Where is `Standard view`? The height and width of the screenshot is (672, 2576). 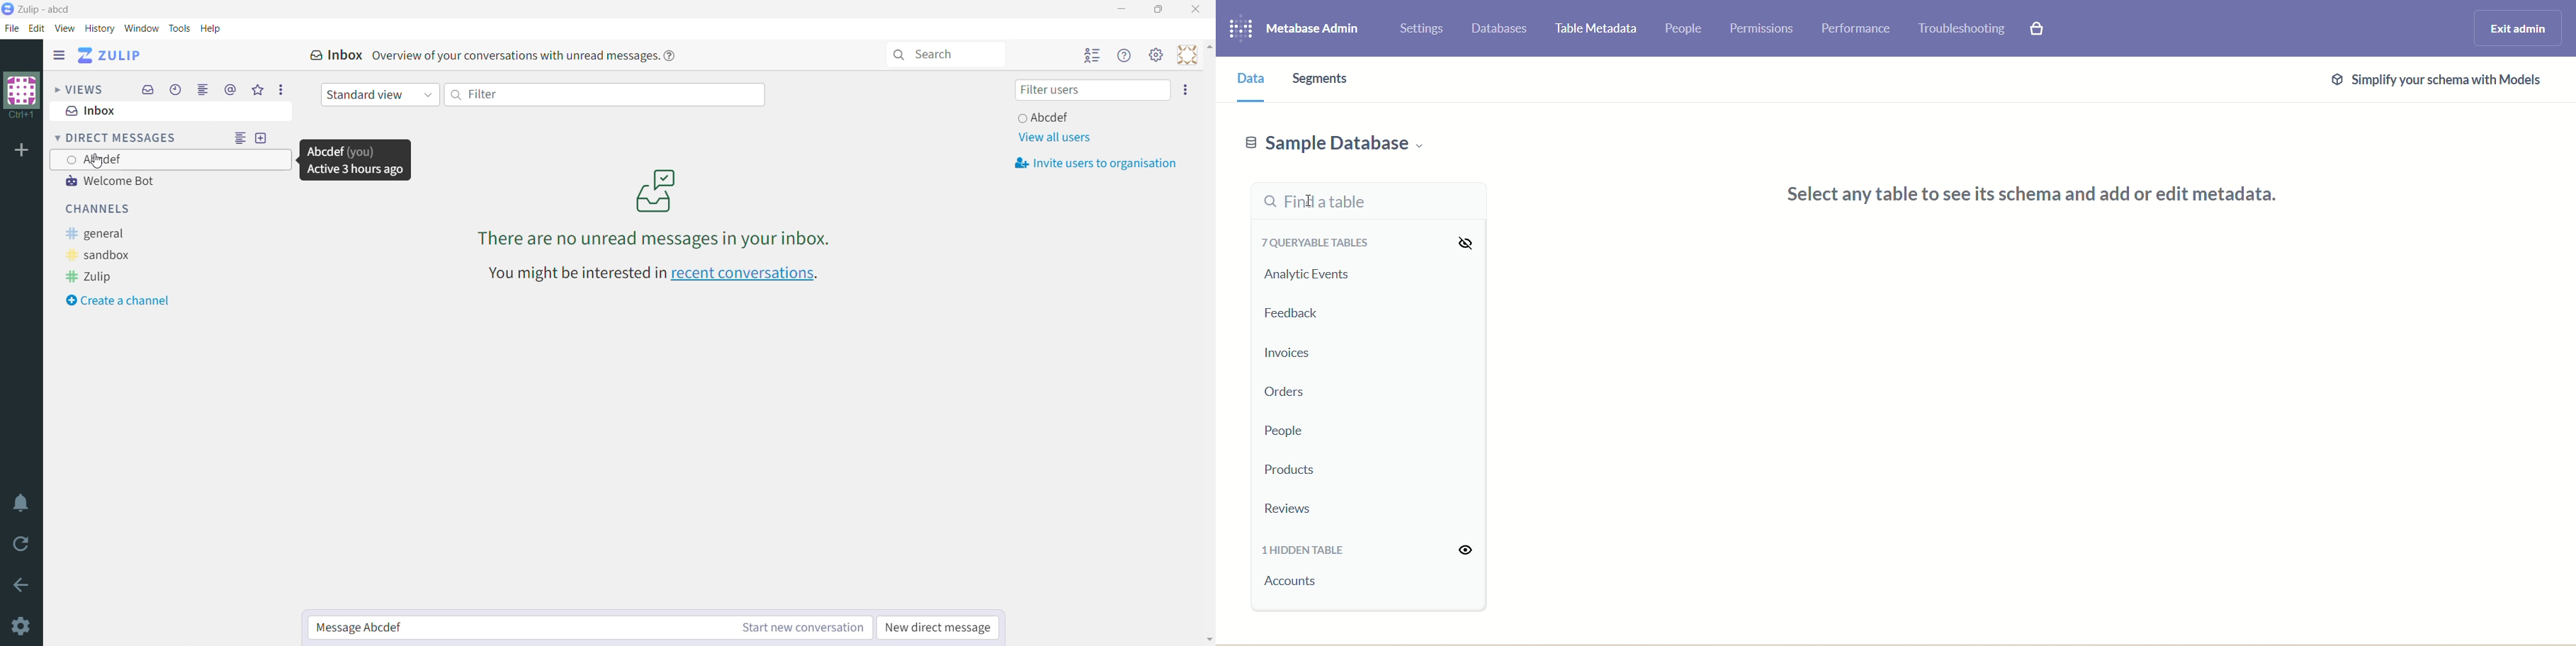
Standard view is located at coordinates (382, 94).